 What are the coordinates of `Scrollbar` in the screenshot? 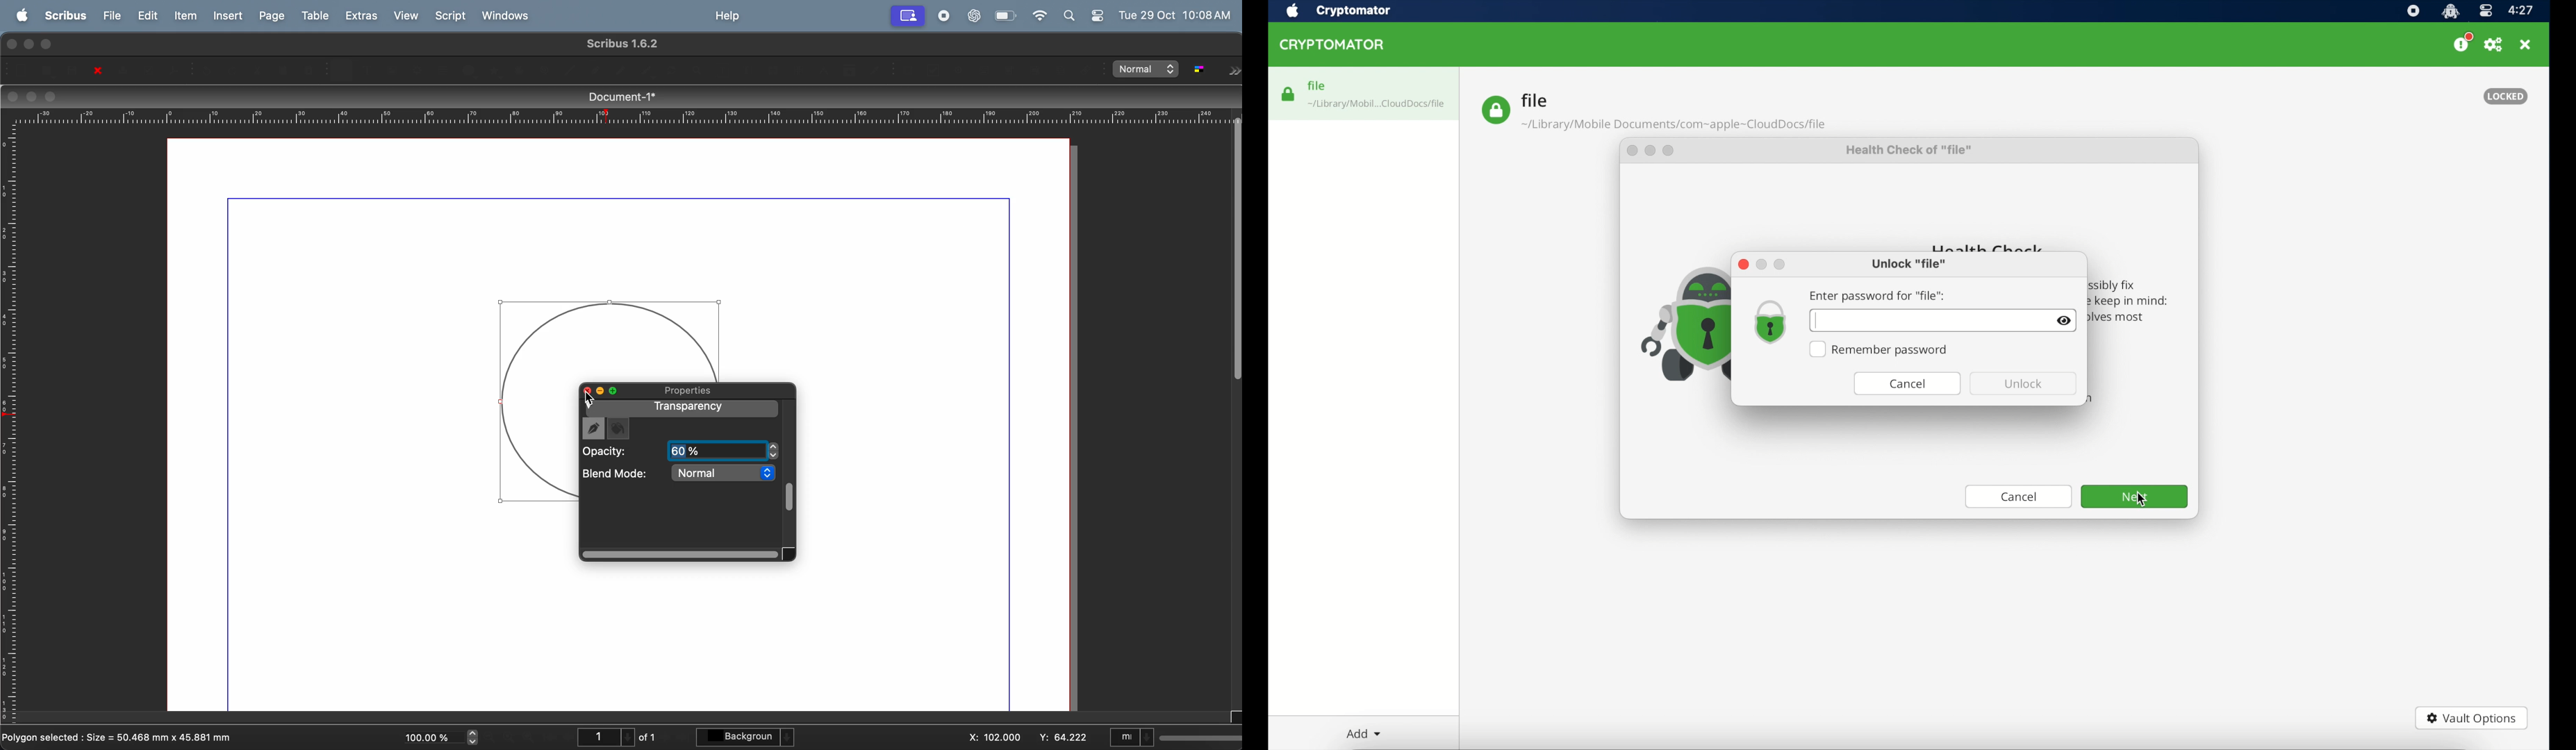 It's located at (1235, 245).